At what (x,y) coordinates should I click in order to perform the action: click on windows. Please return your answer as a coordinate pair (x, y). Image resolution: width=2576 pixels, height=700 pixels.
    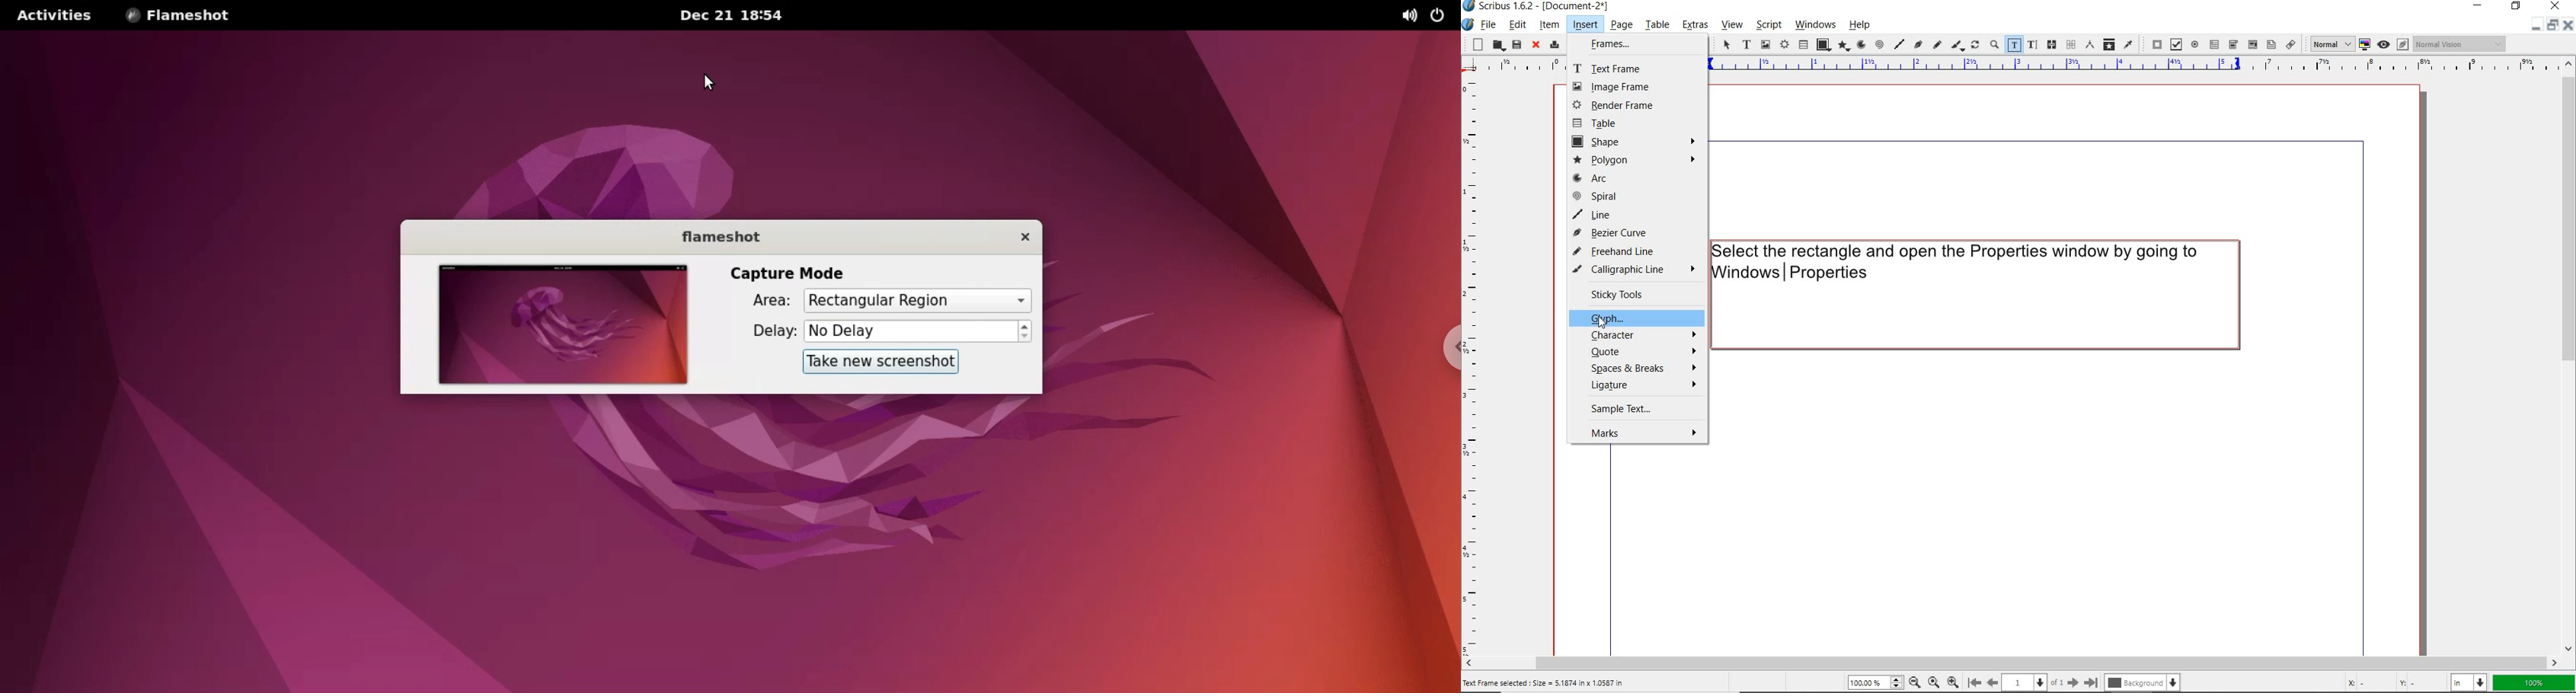
    Looking at the image, I should click on (1815, 25).